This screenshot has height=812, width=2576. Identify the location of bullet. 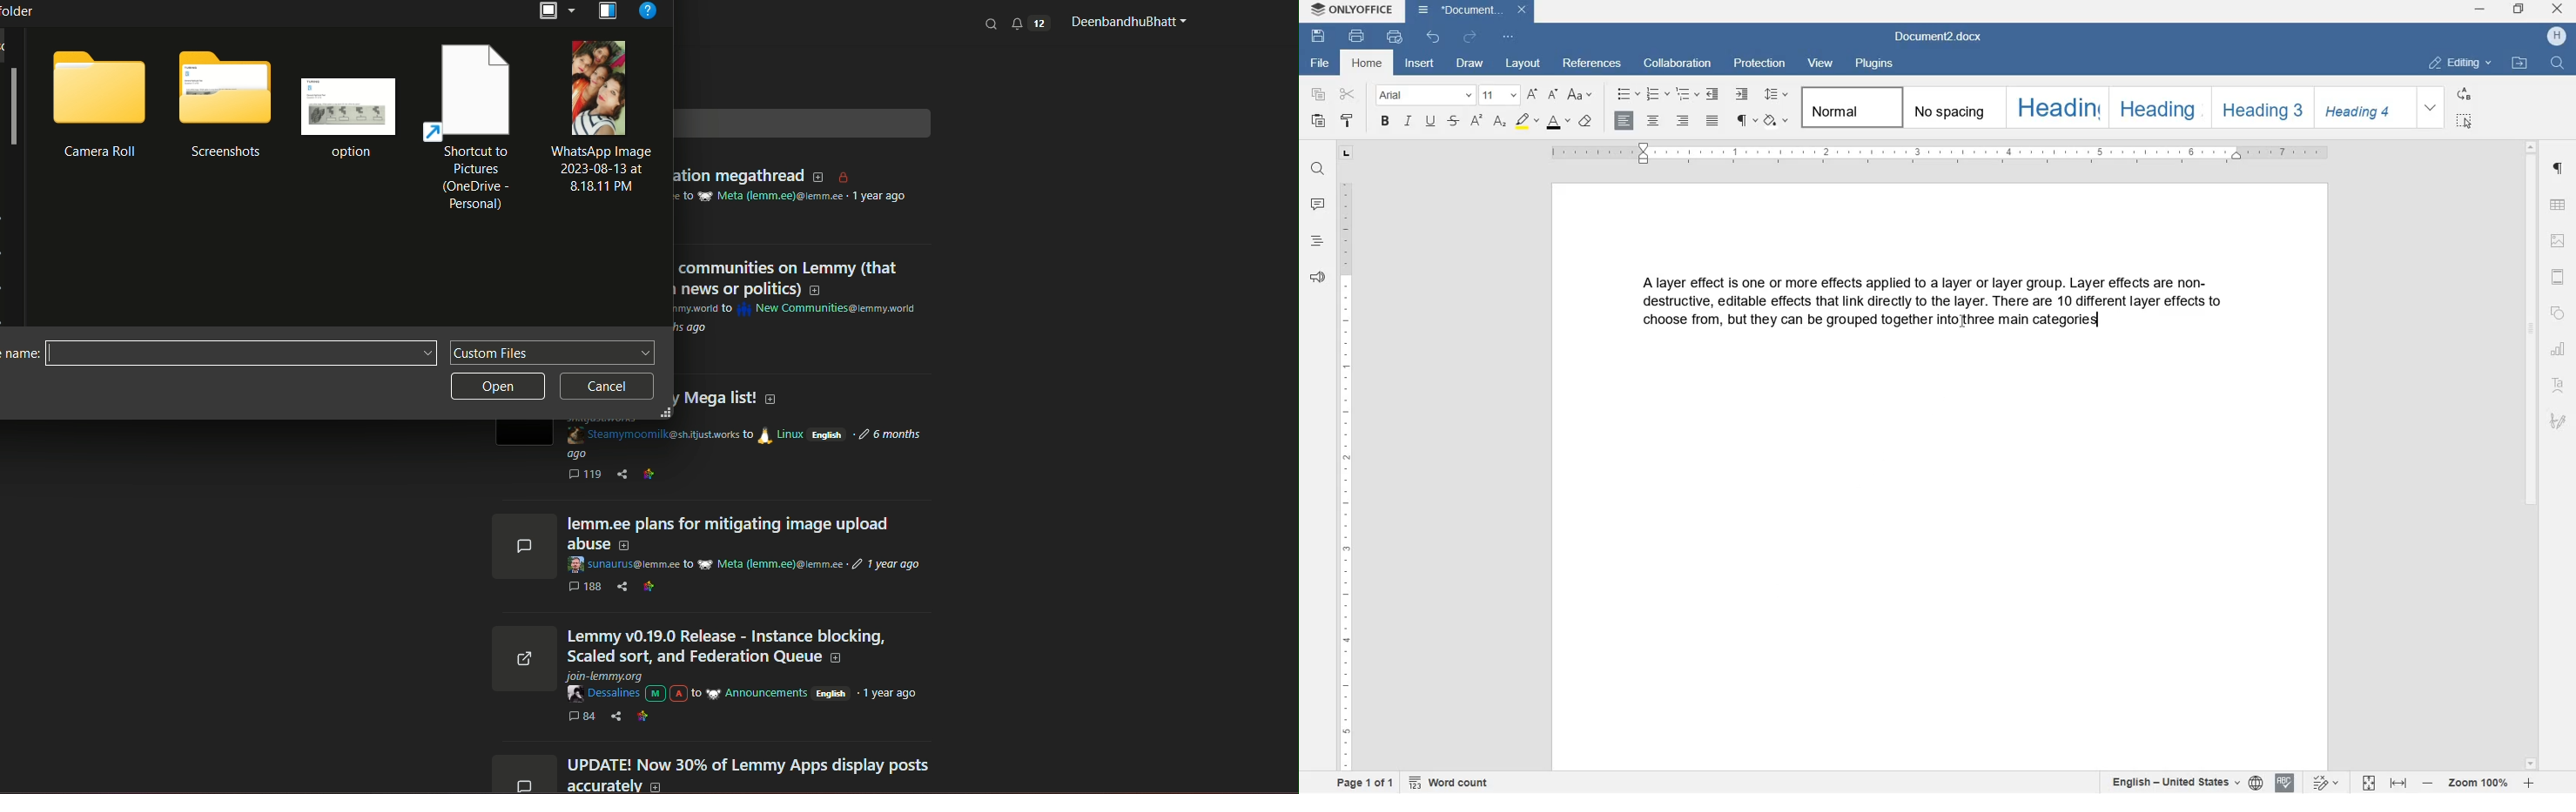
(1627, 94).